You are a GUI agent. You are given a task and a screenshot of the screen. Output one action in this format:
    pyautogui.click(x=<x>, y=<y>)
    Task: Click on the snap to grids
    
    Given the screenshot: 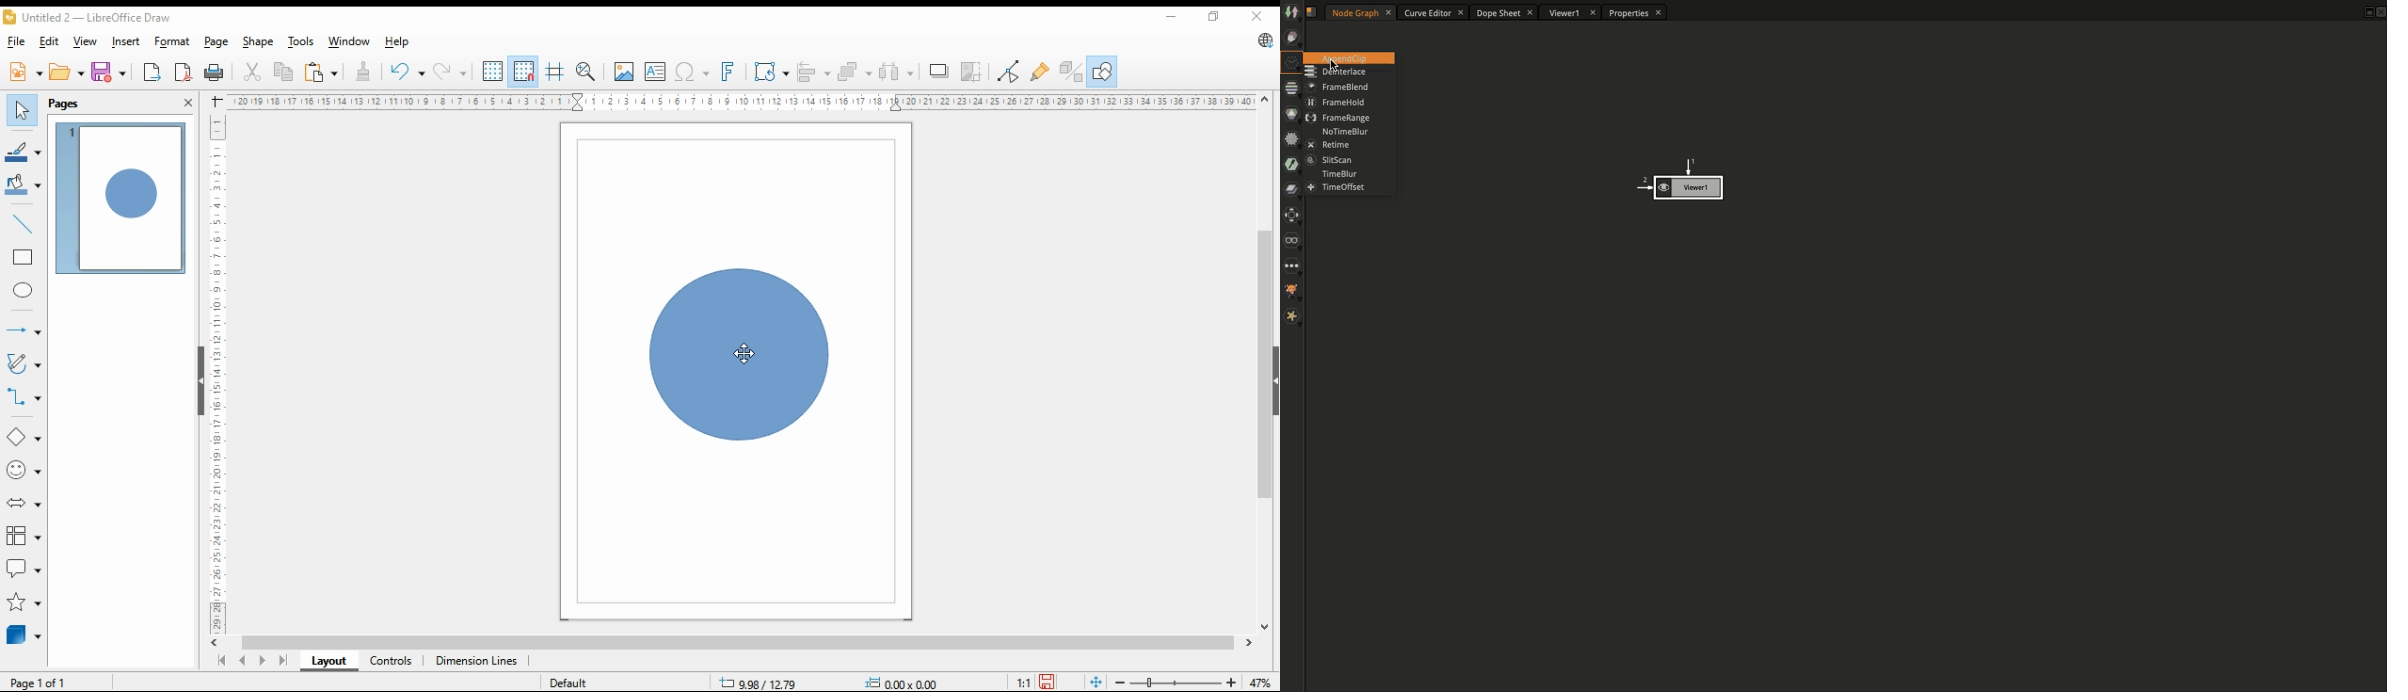 What is the action you would take?
    pyautogui.click(x=524, y=72)
    